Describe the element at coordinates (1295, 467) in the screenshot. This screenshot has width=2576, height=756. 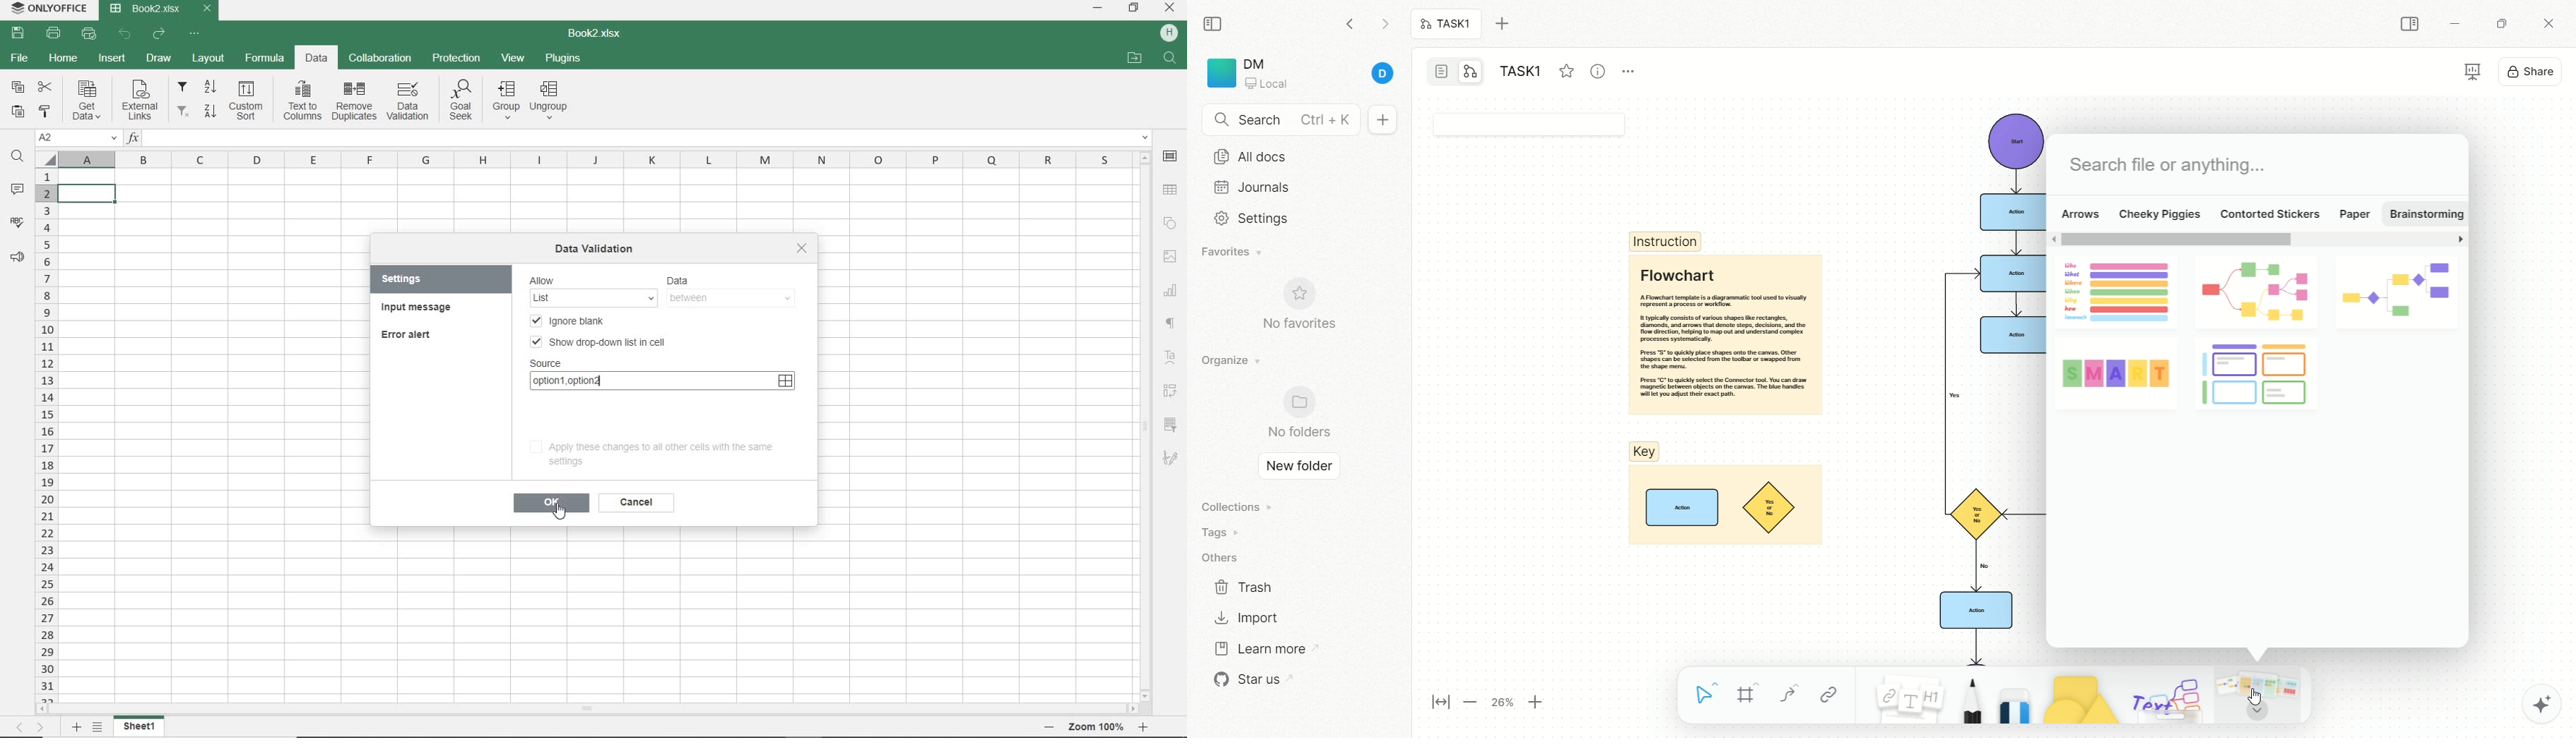
I see `new folder` at that location.